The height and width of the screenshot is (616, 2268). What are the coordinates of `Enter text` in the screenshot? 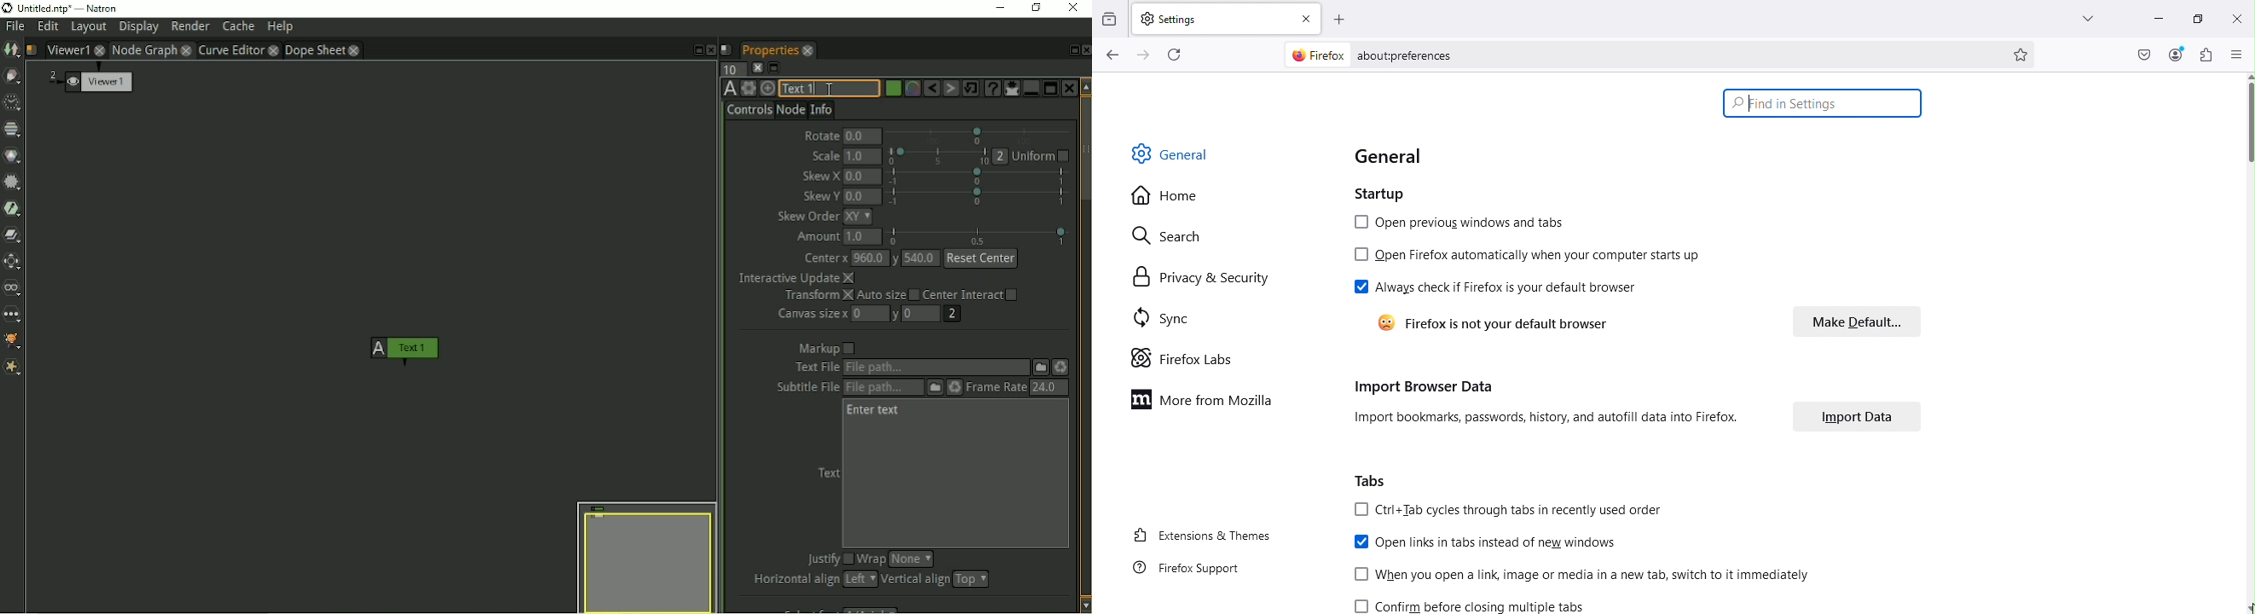 It's located at (875, 410).